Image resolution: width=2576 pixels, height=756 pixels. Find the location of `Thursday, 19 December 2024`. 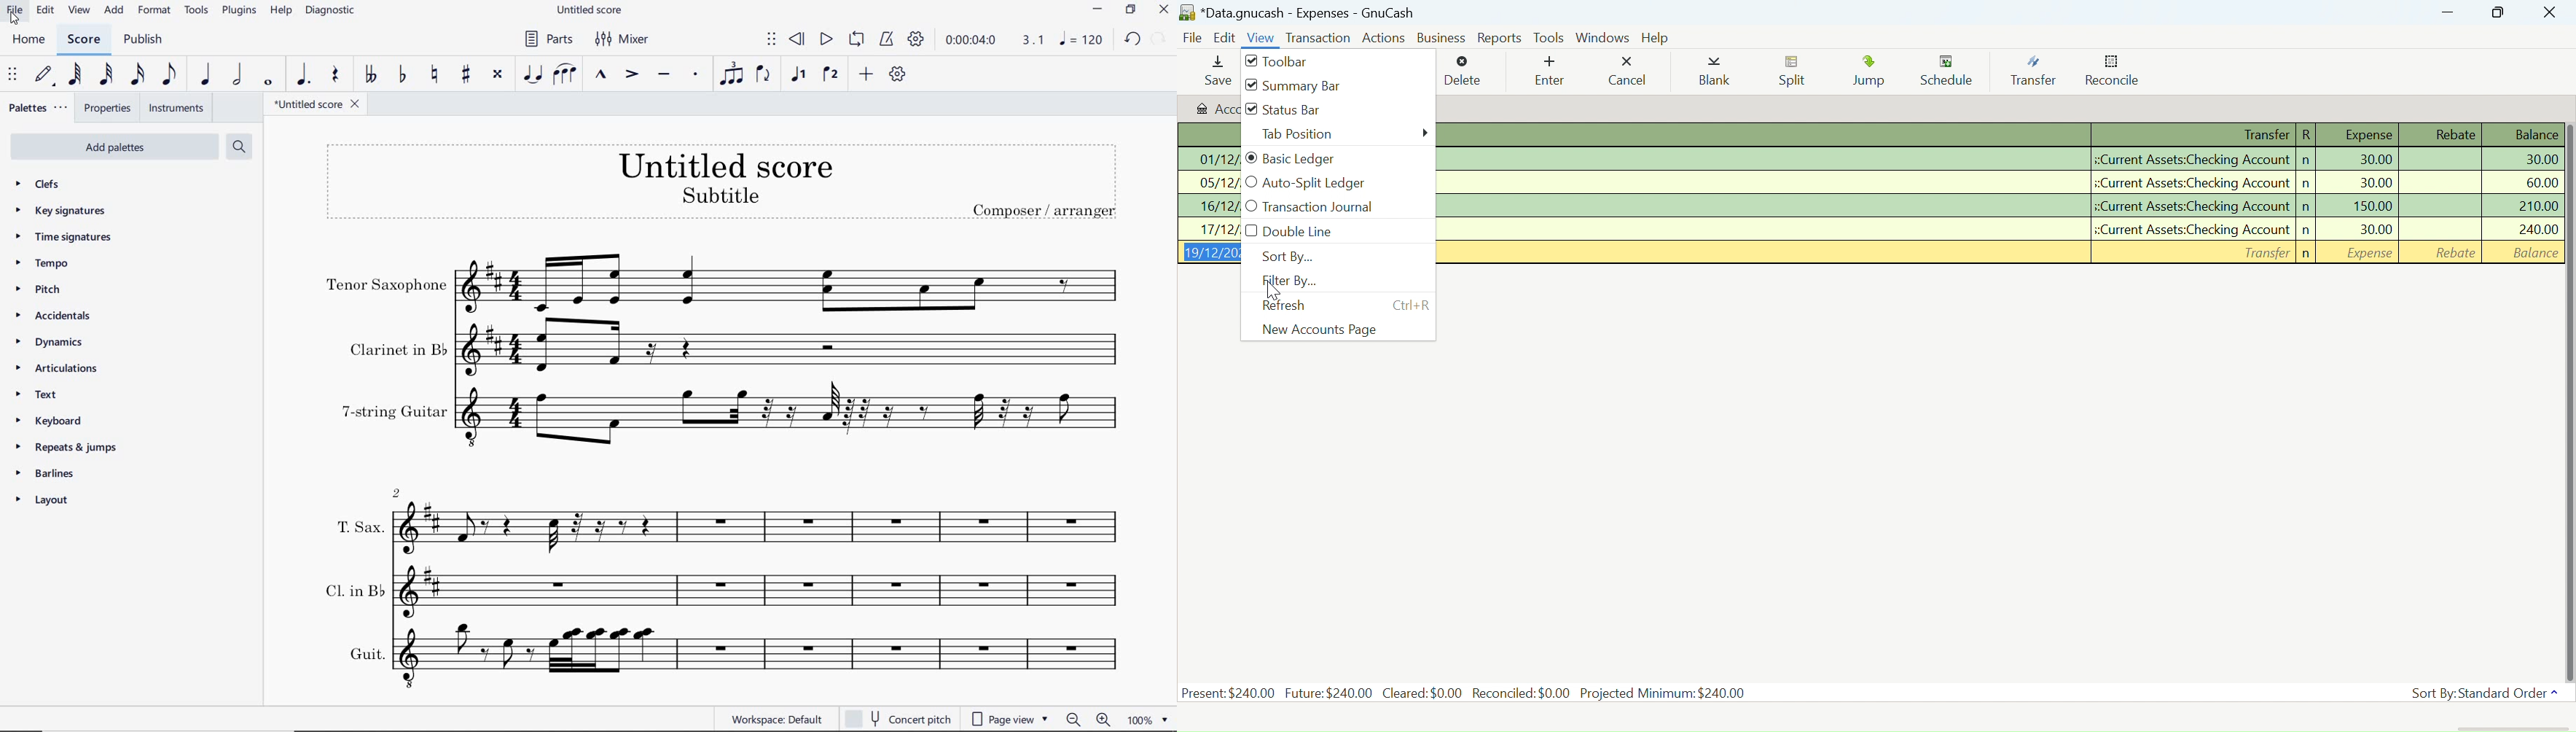

Thursday, 19 December 2024 is located at coordinates (1272, 720).